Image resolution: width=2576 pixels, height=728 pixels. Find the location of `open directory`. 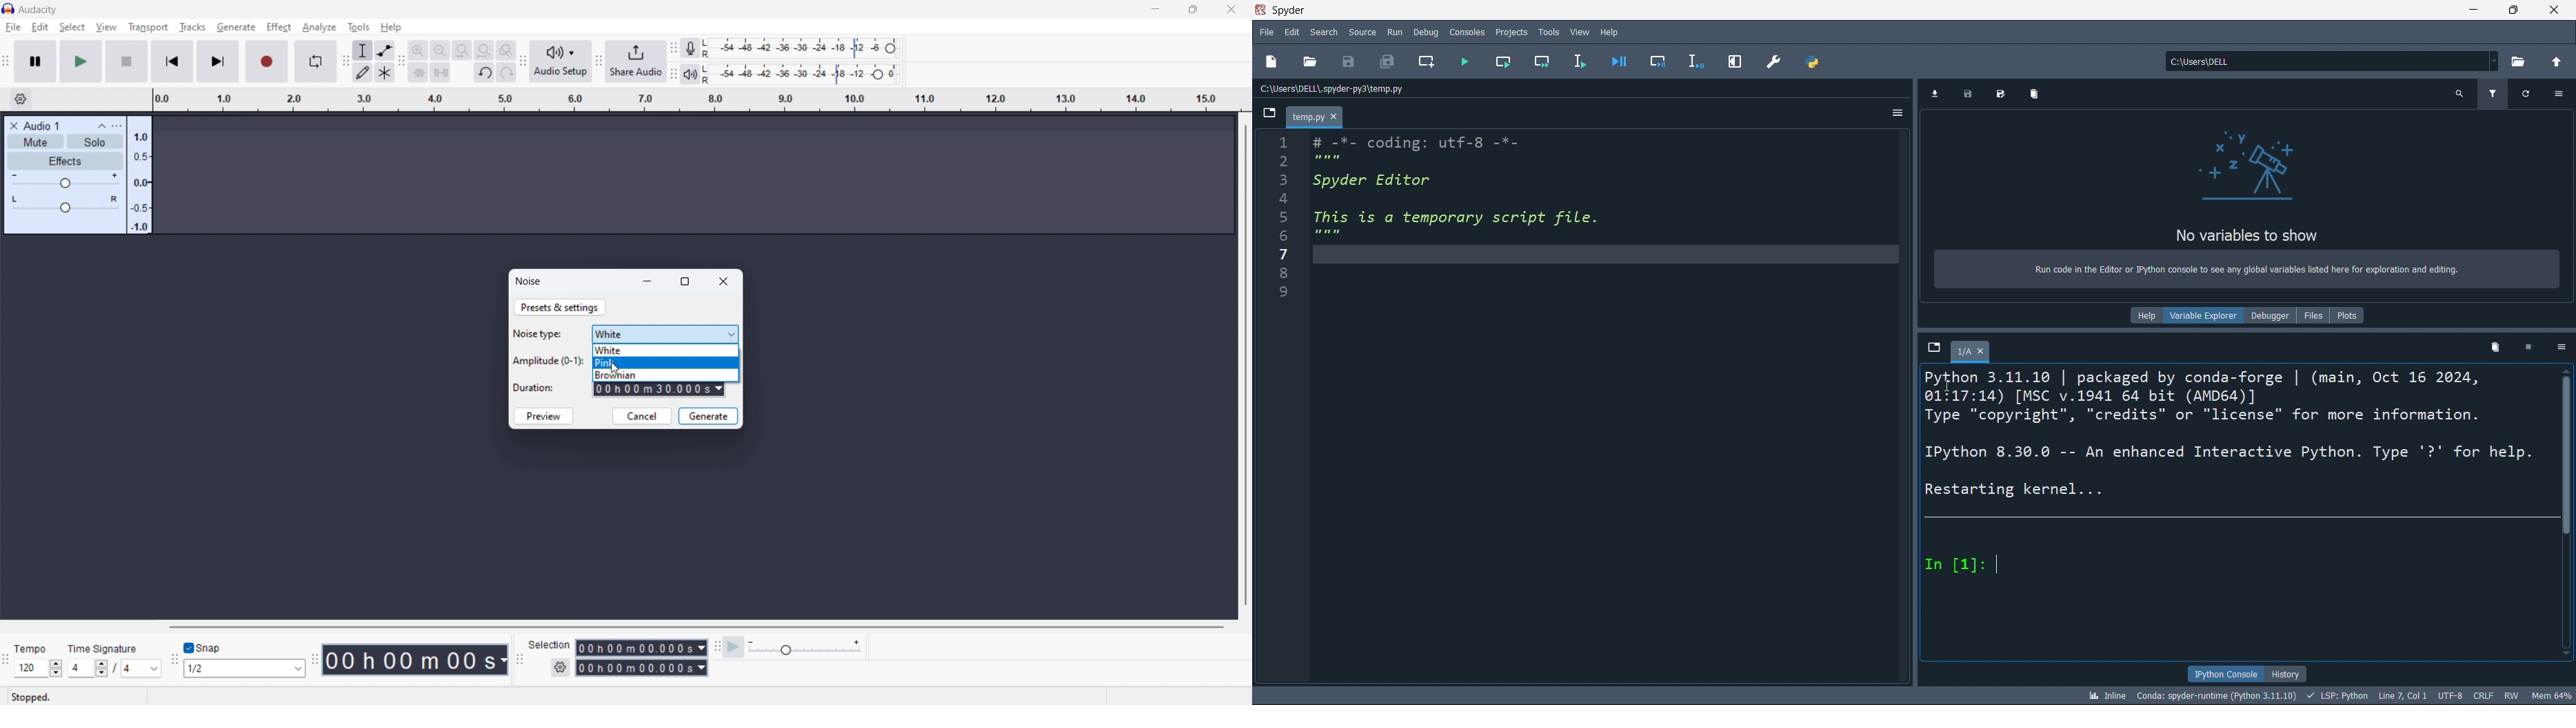

open directory is located at coordinates (2522, 63).